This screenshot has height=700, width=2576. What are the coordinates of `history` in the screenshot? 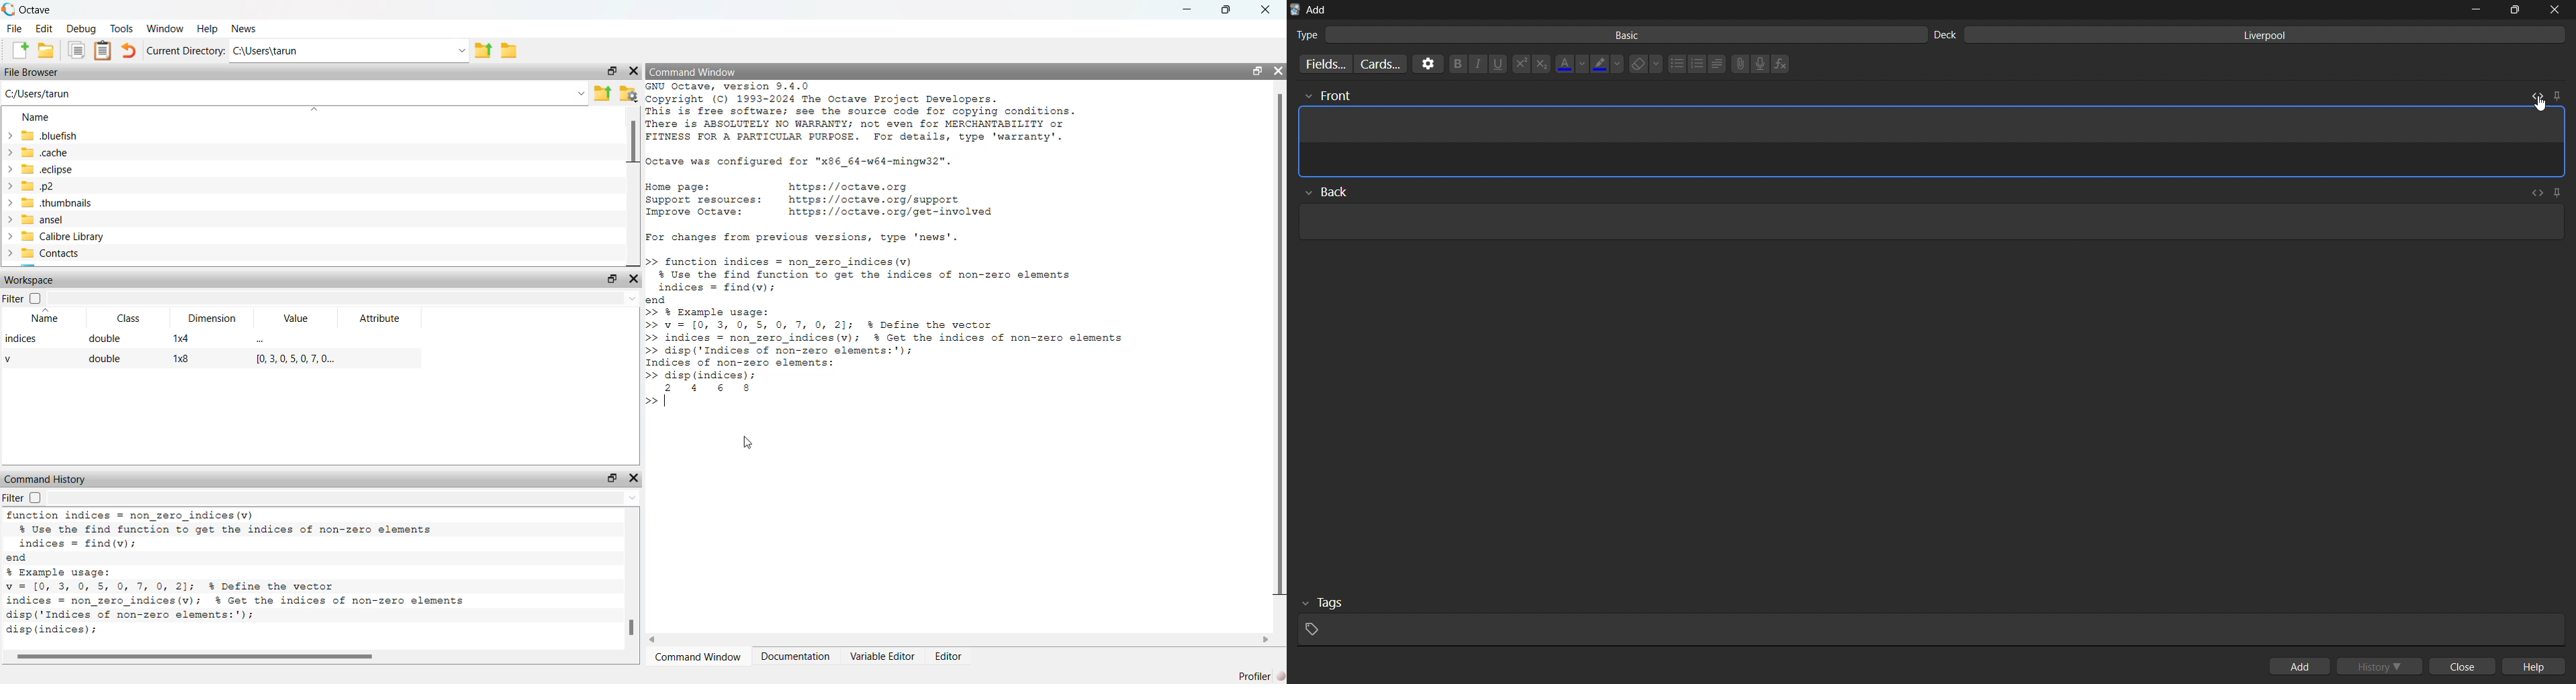 It's located at (2383, 665).